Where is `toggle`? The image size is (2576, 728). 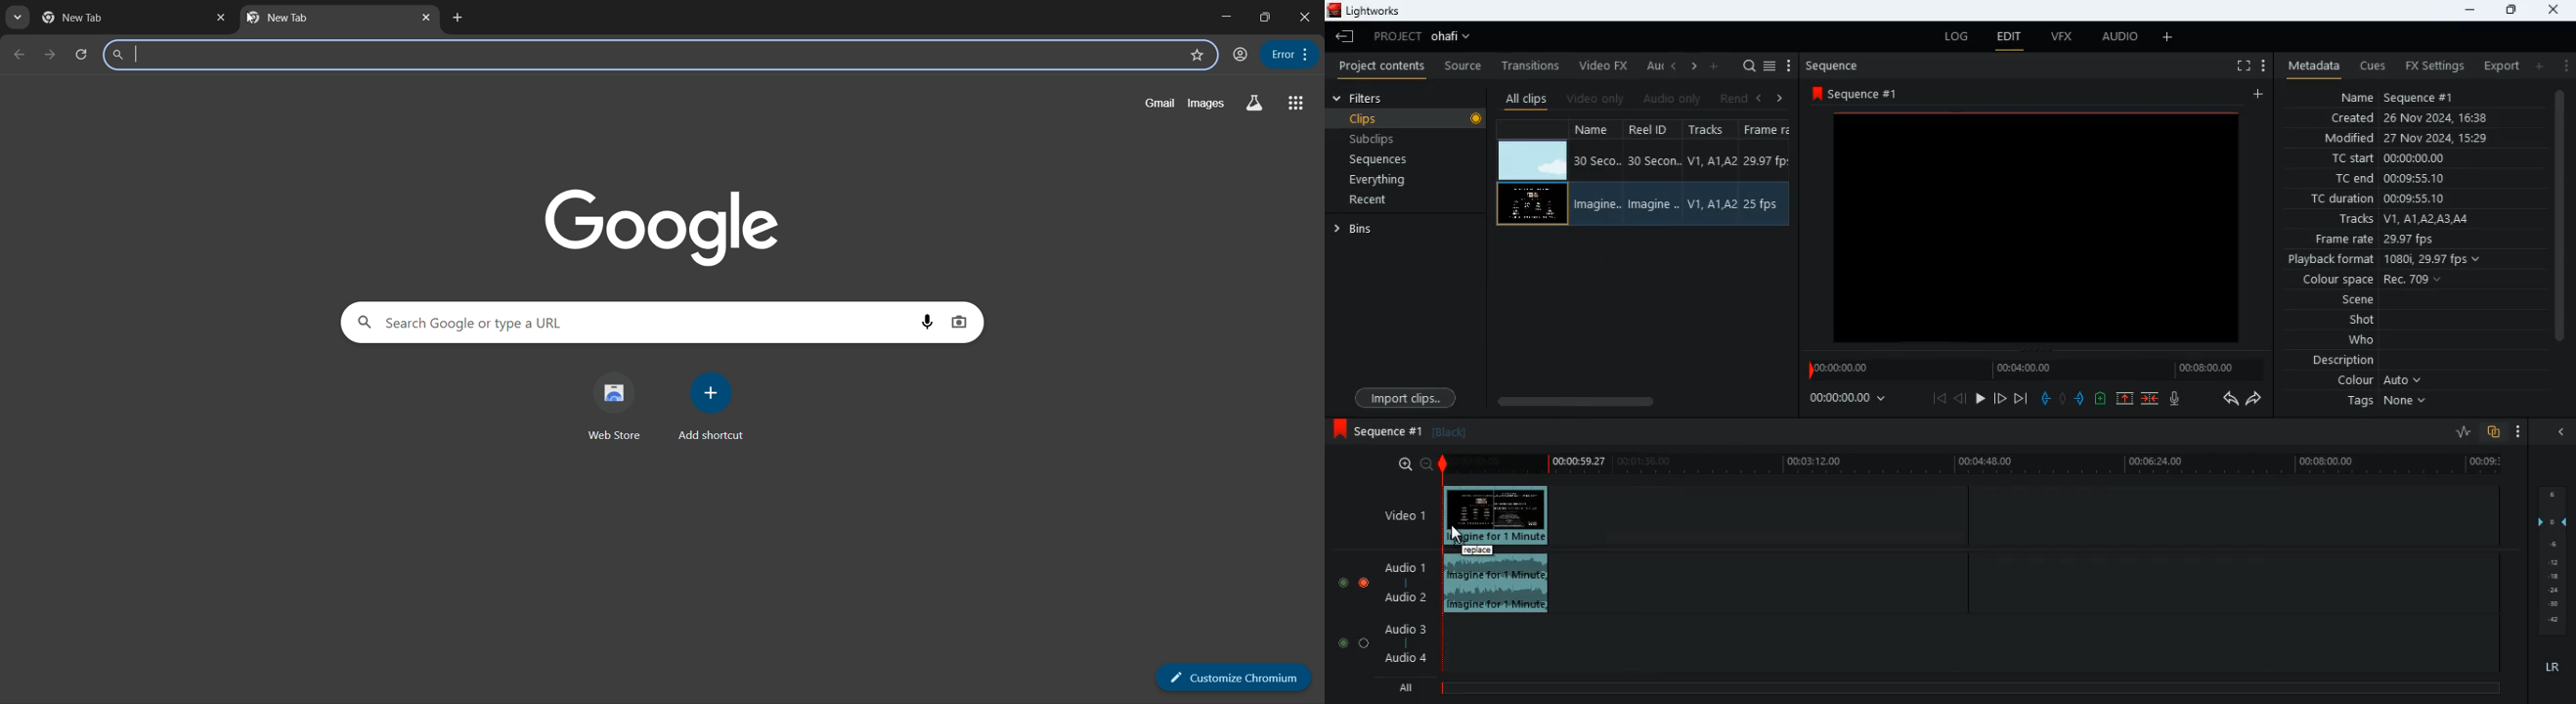
toggle is located at coordinates (1365, 642).